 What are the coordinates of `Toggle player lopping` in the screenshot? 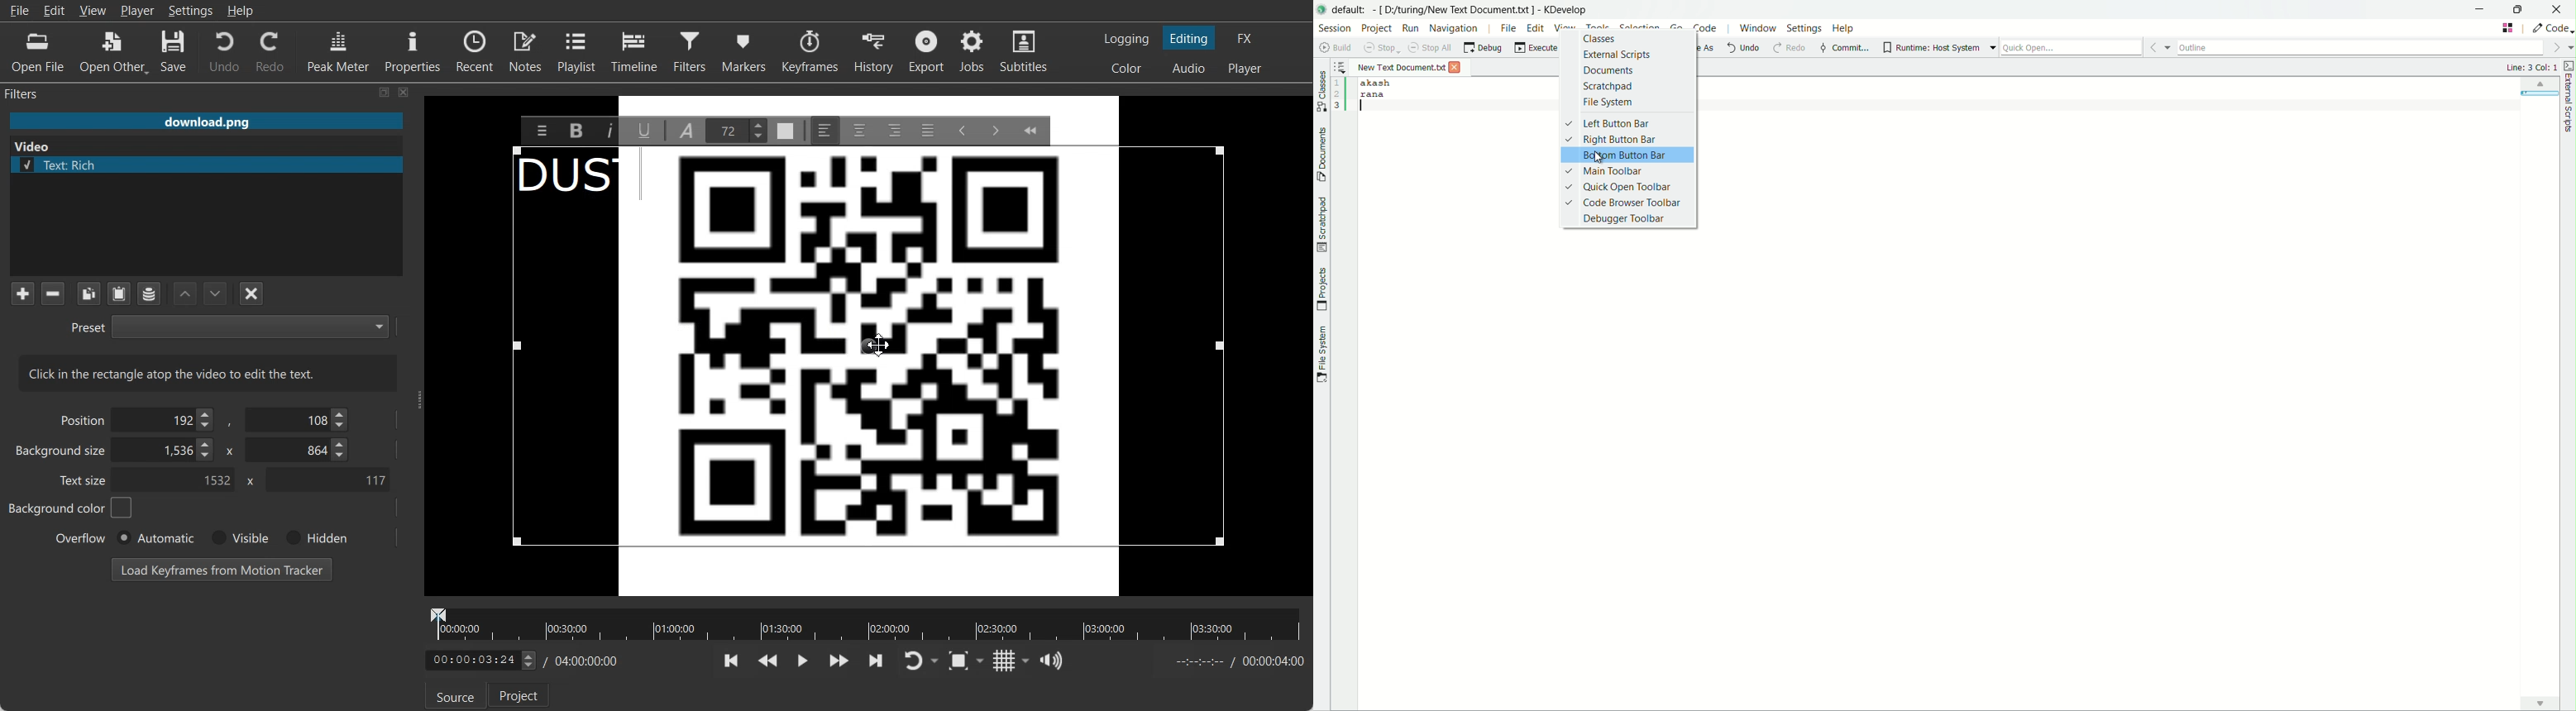 It's located at (910, 661).